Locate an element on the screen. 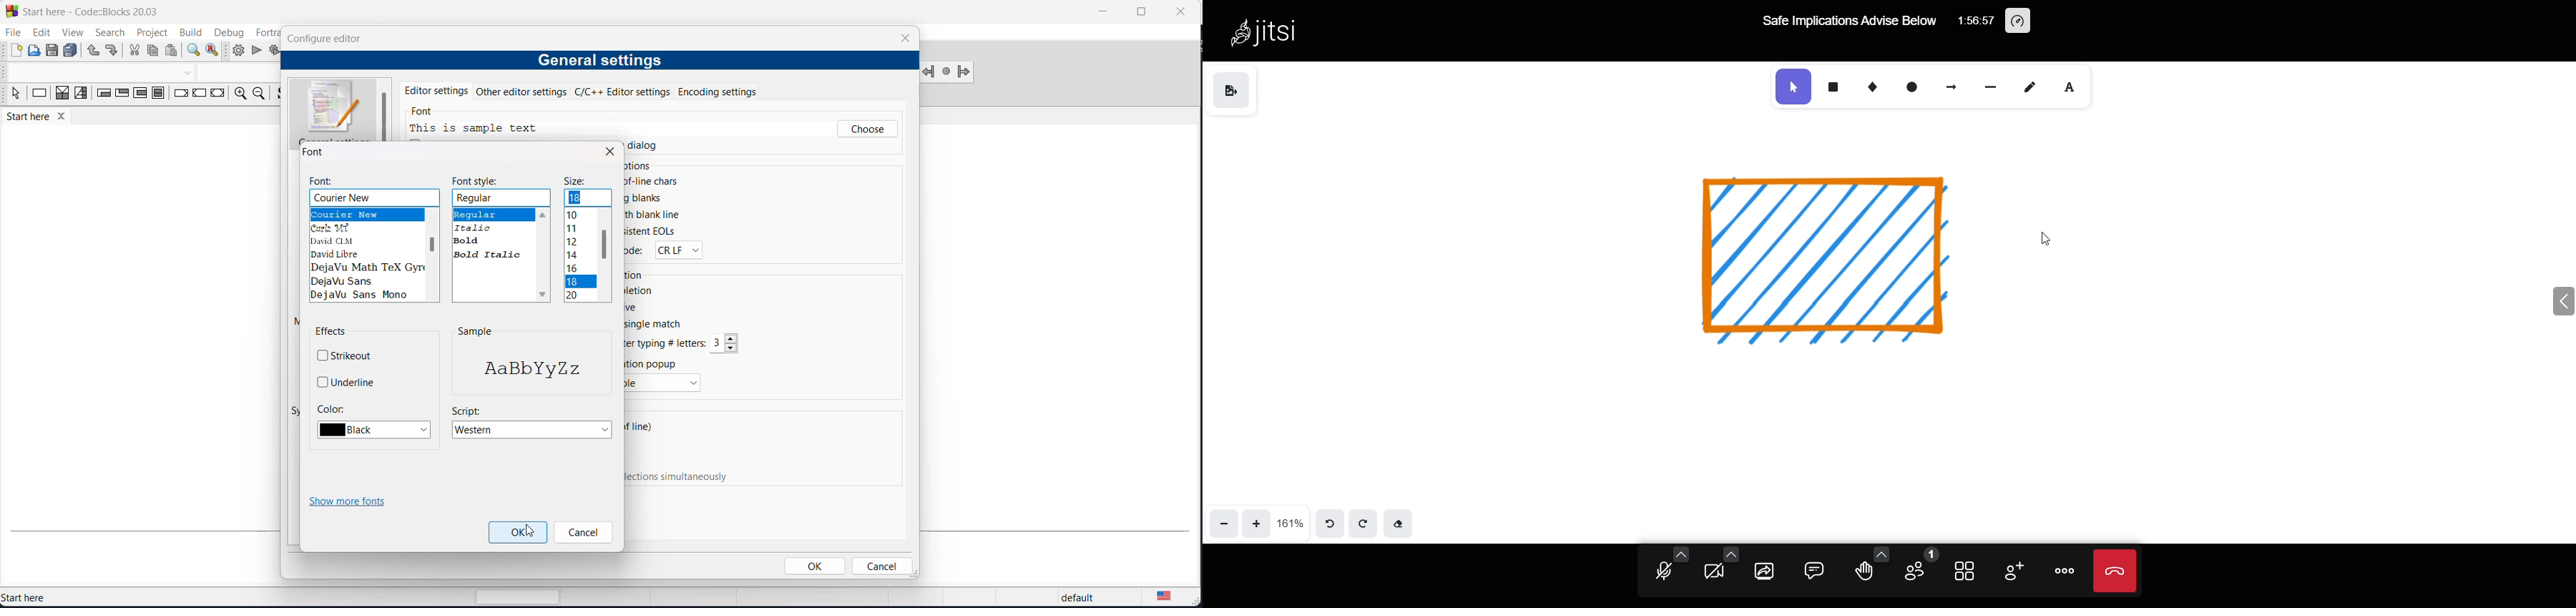 The image size is (2576, 616). video setting is located at coordinates (1725, 550).